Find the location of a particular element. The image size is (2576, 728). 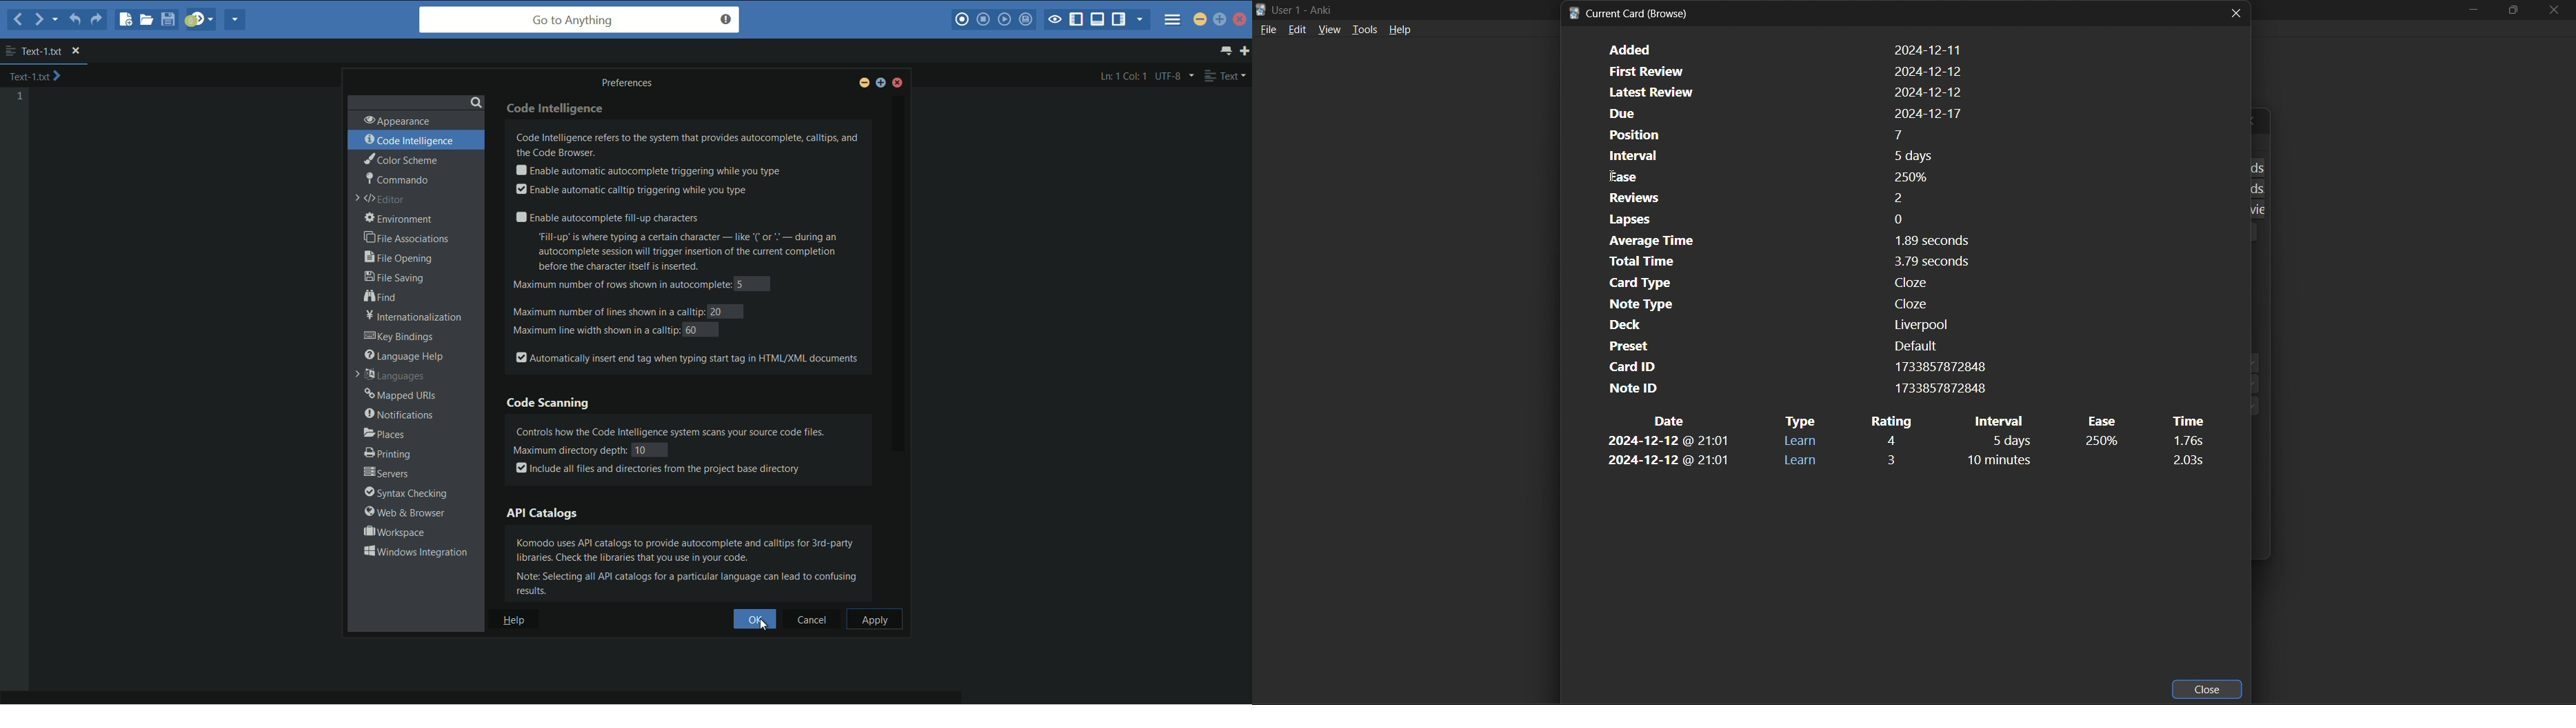

type is located at coordinates (1800, 441).